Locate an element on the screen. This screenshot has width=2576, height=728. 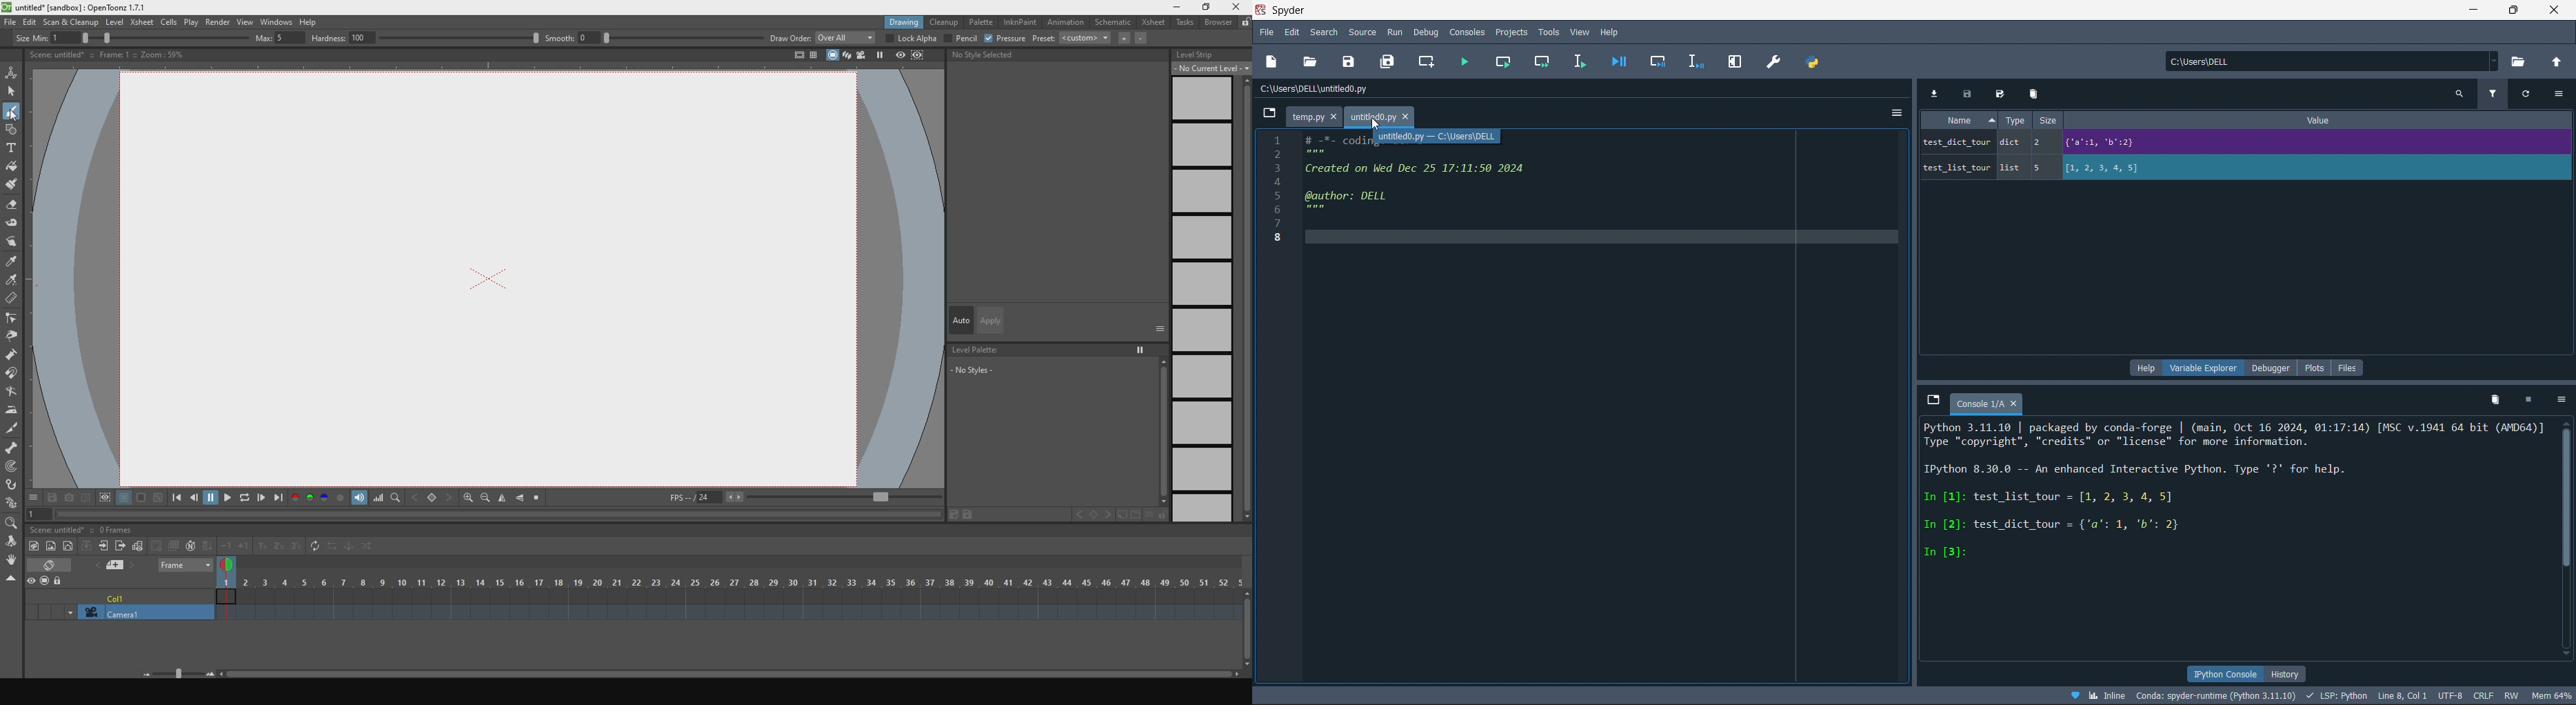
file is located at coordinates (1267, 33).